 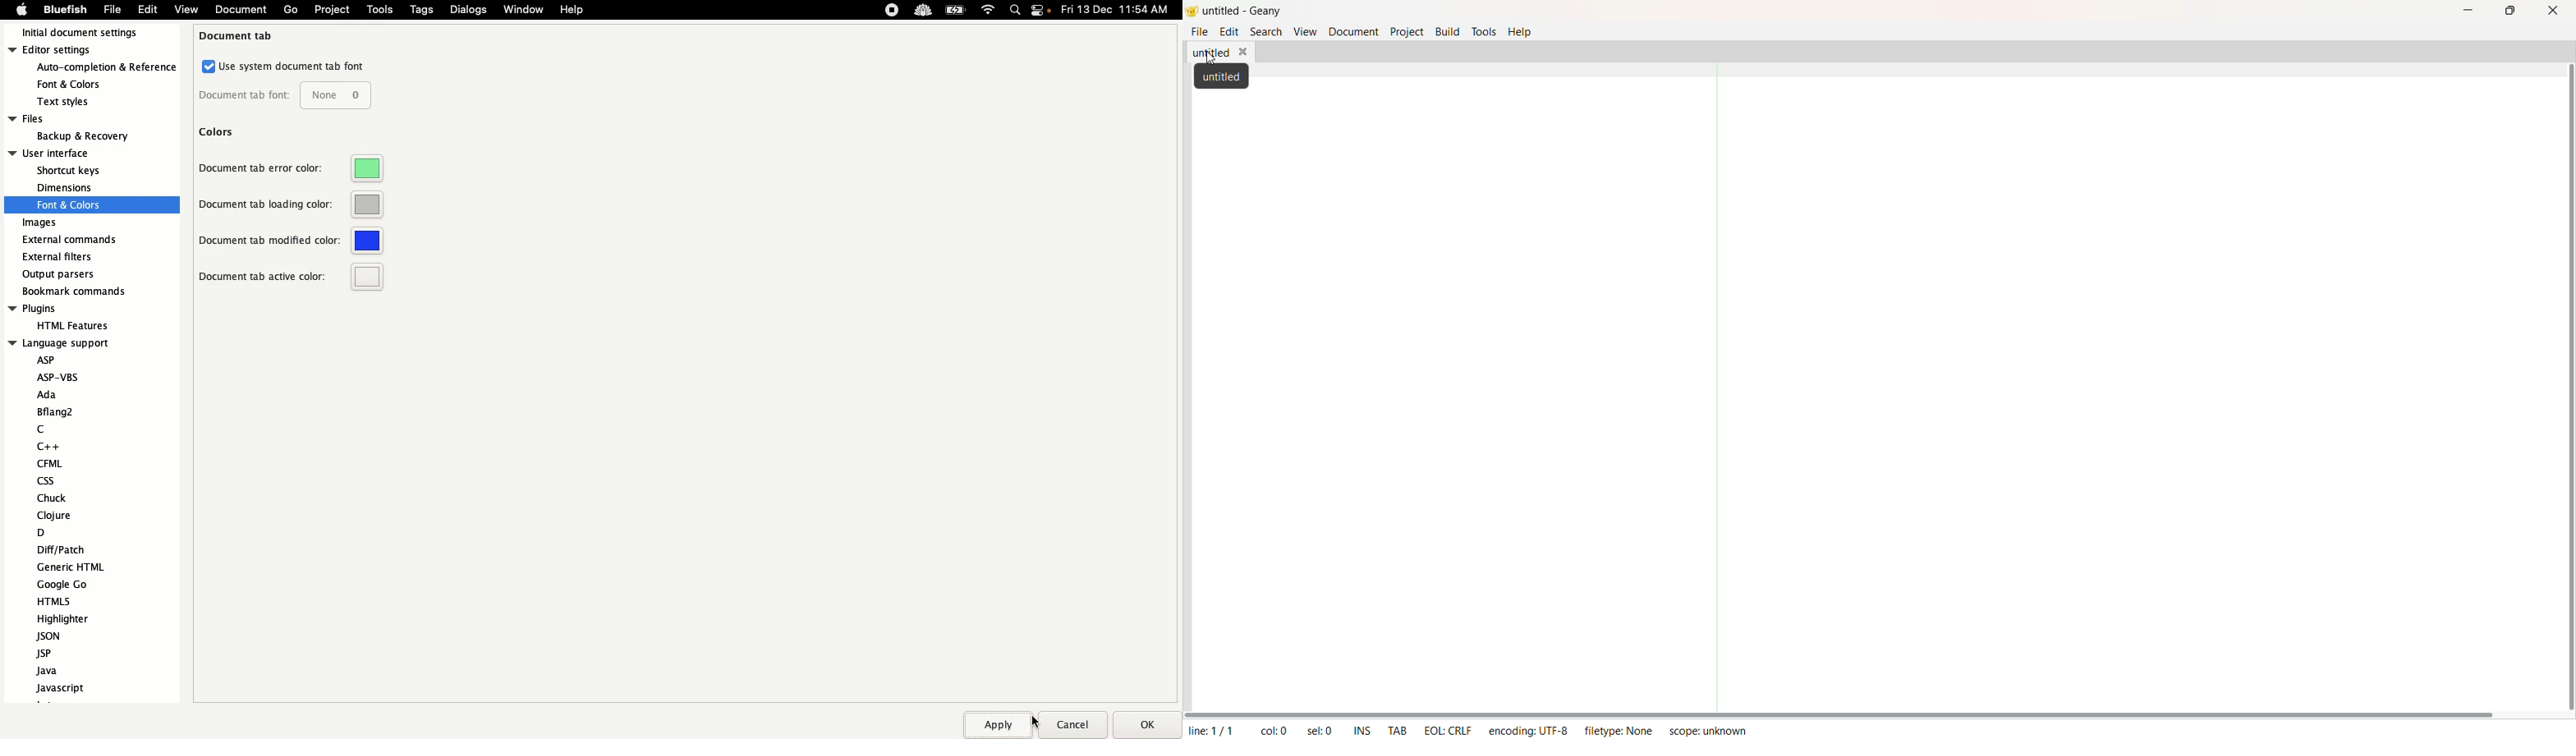 What do you see at coordinates (21, 9) in the screenshot?
I see `Apple logo` at bounding box center [21, 9].